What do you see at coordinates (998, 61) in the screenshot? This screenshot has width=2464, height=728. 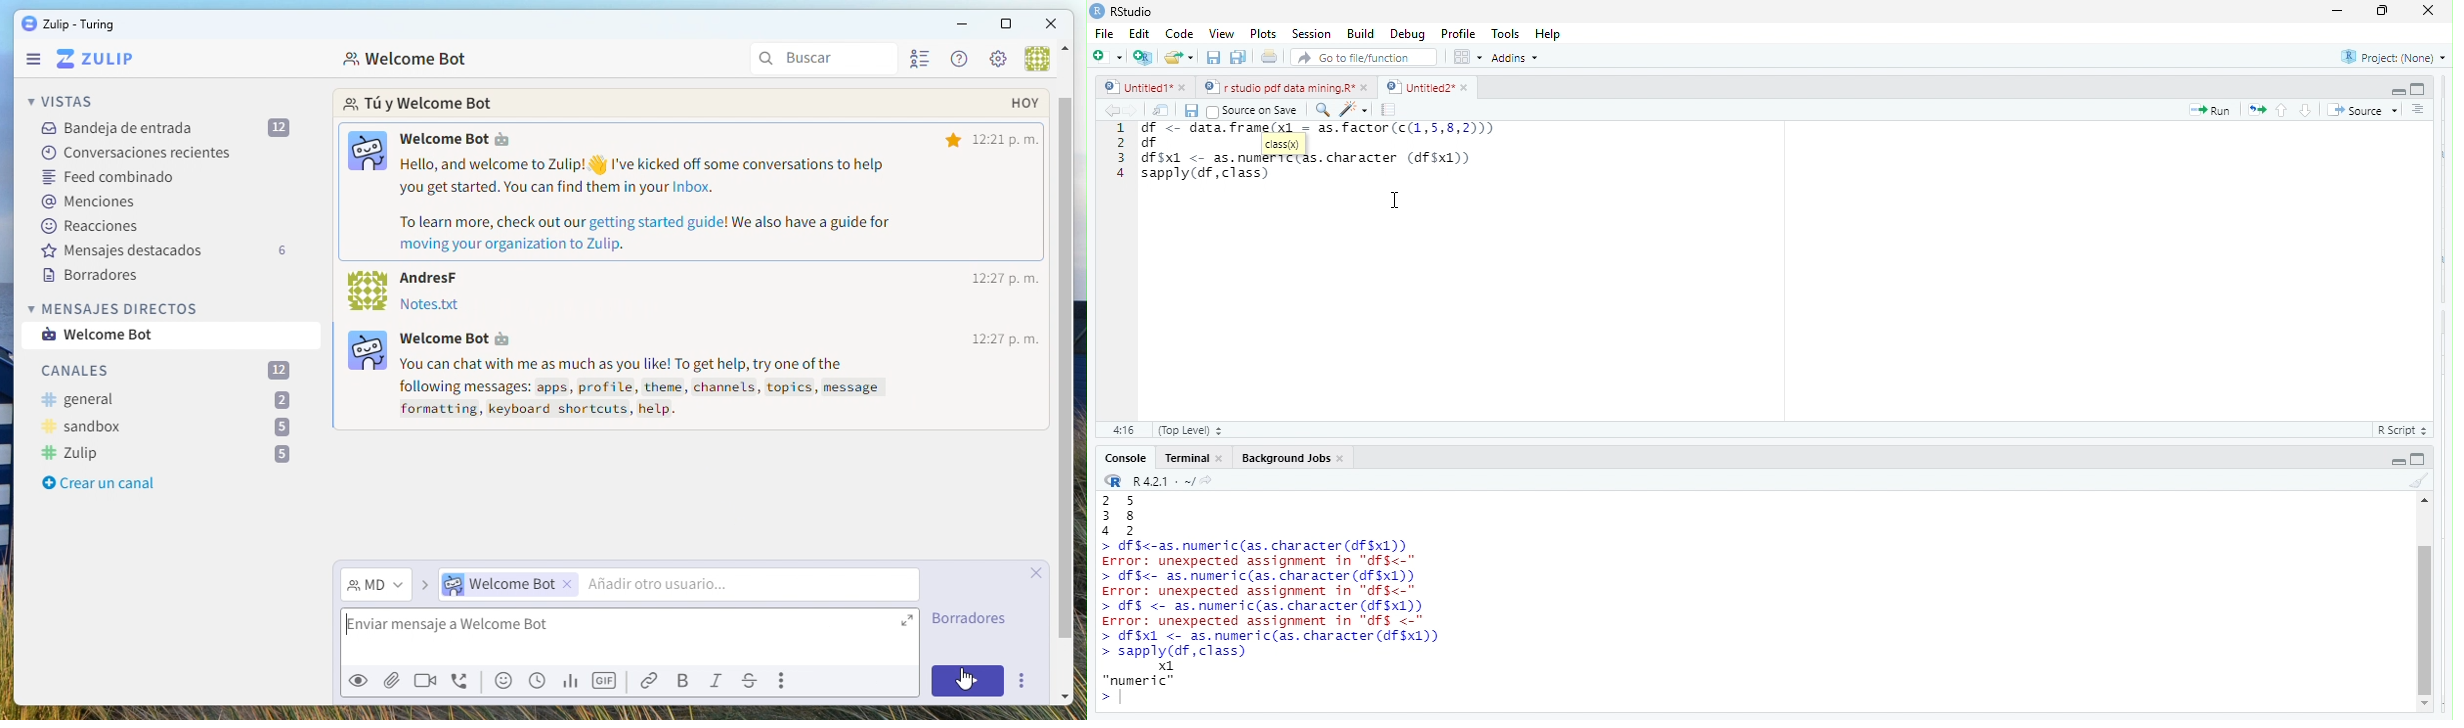 I see `Settings` at bounding box center [998, 61].